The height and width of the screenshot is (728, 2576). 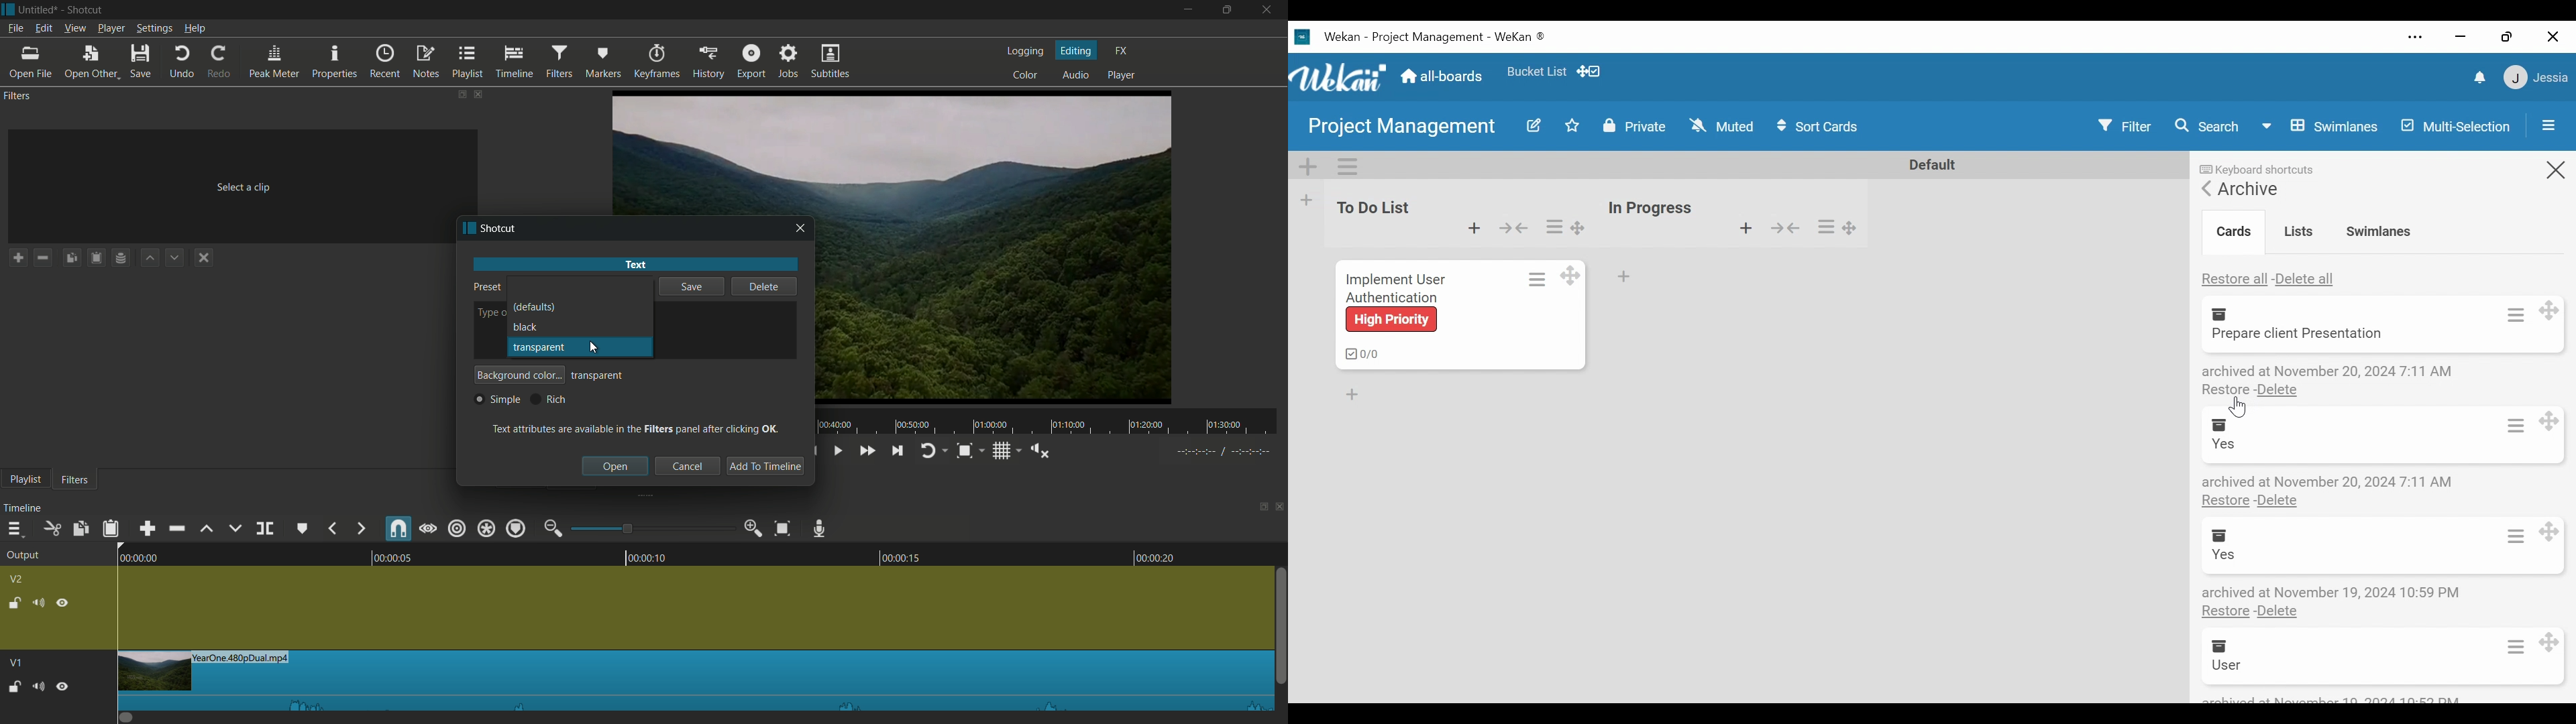 What do you see at coordinates (1395, 287) in the screenshot?
I see `Implement user authentication` at bounding box center [1395, 287].